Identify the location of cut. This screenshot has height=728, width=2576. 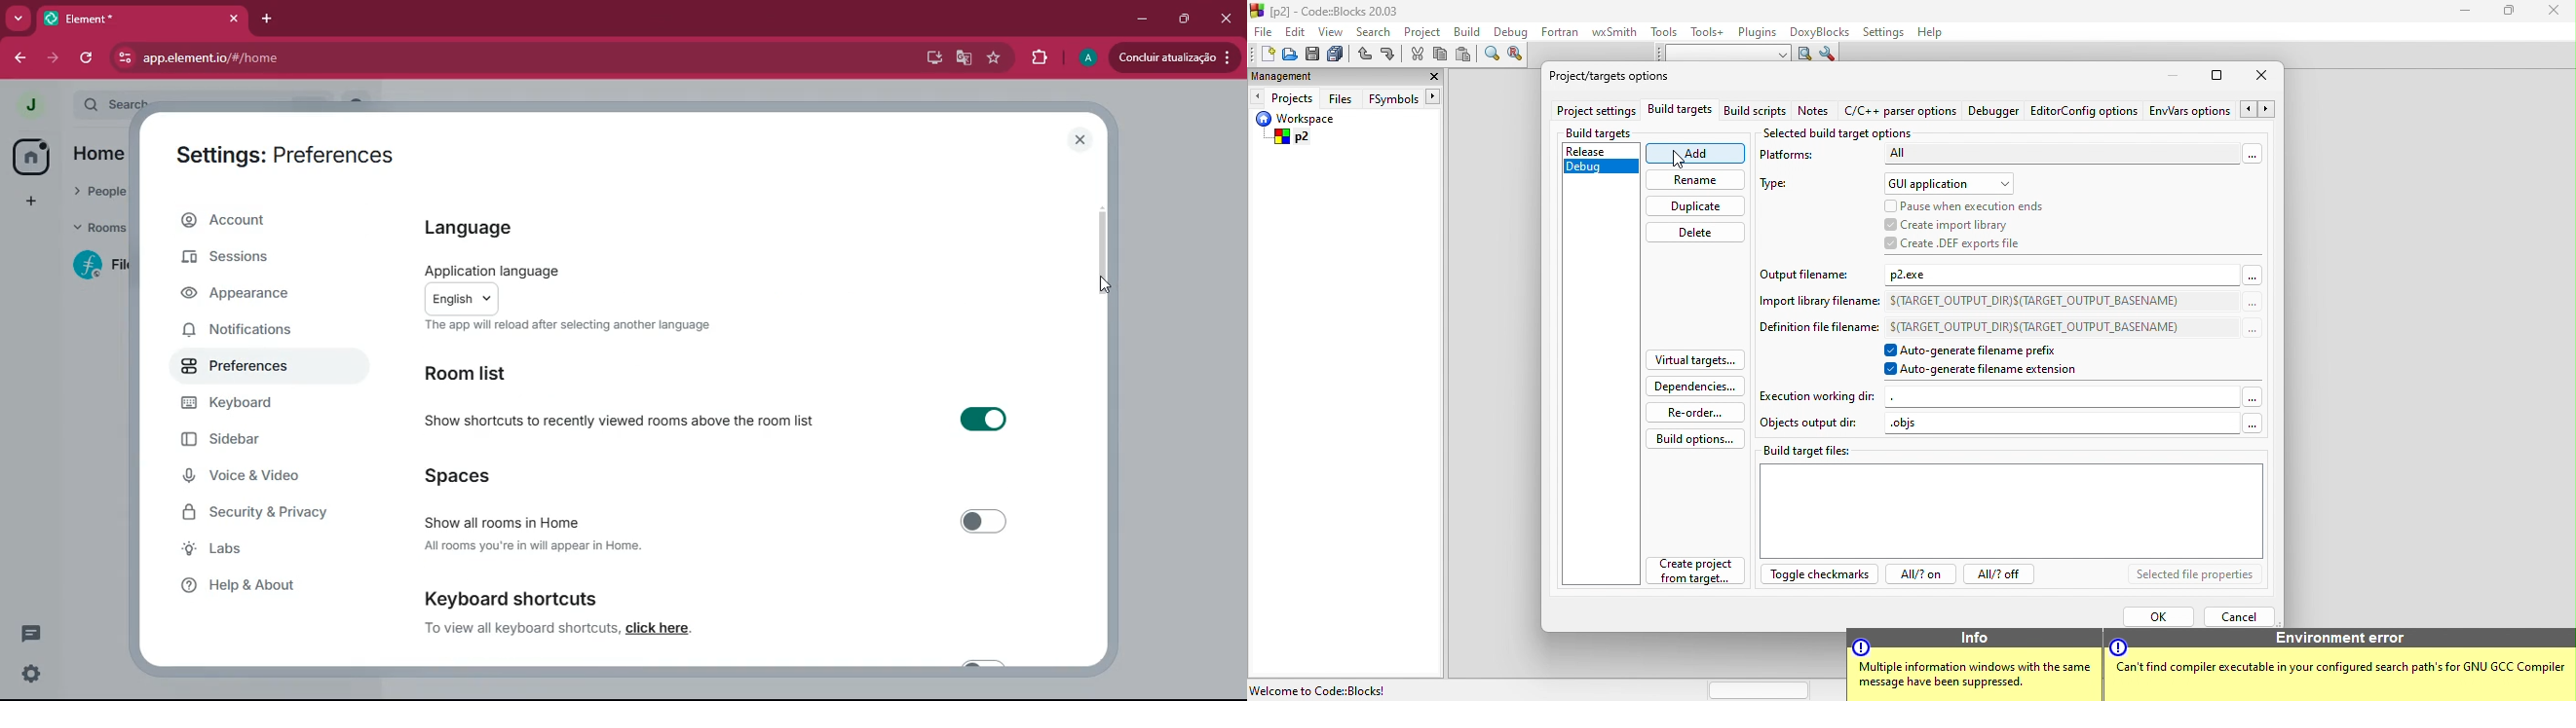
(1417, 55).